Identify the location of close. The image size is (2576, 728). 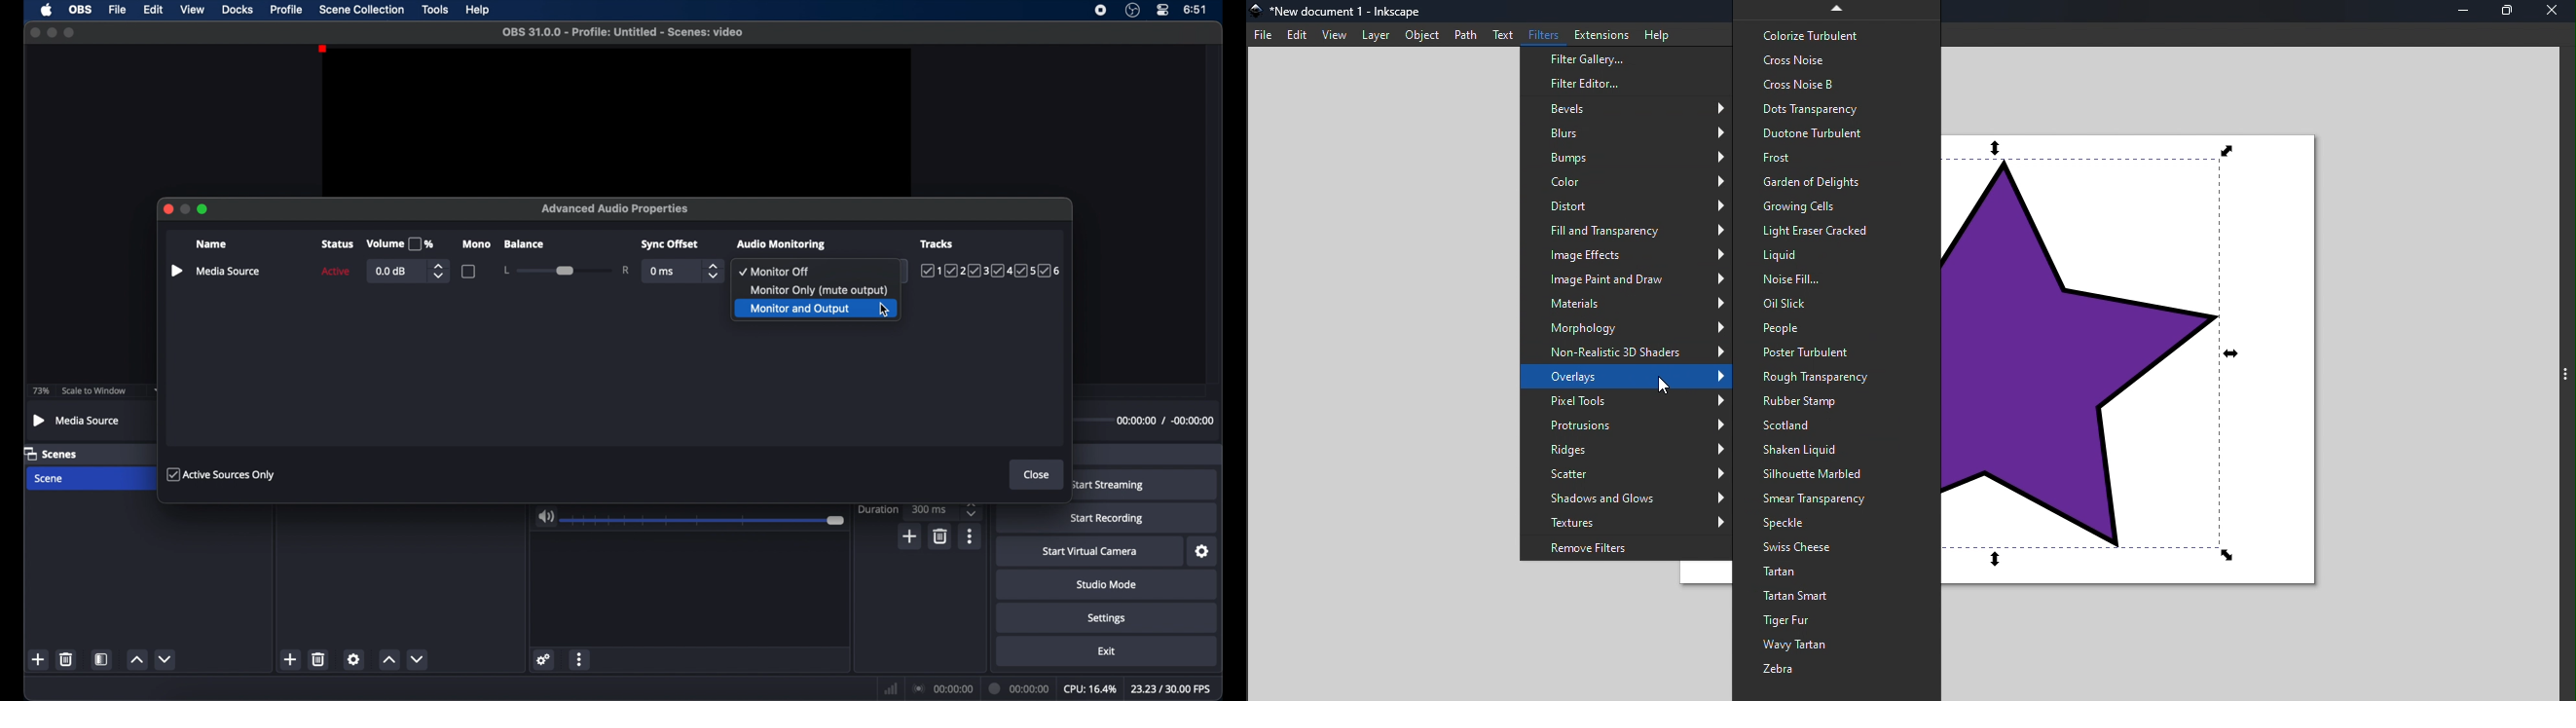
(1037, 474).